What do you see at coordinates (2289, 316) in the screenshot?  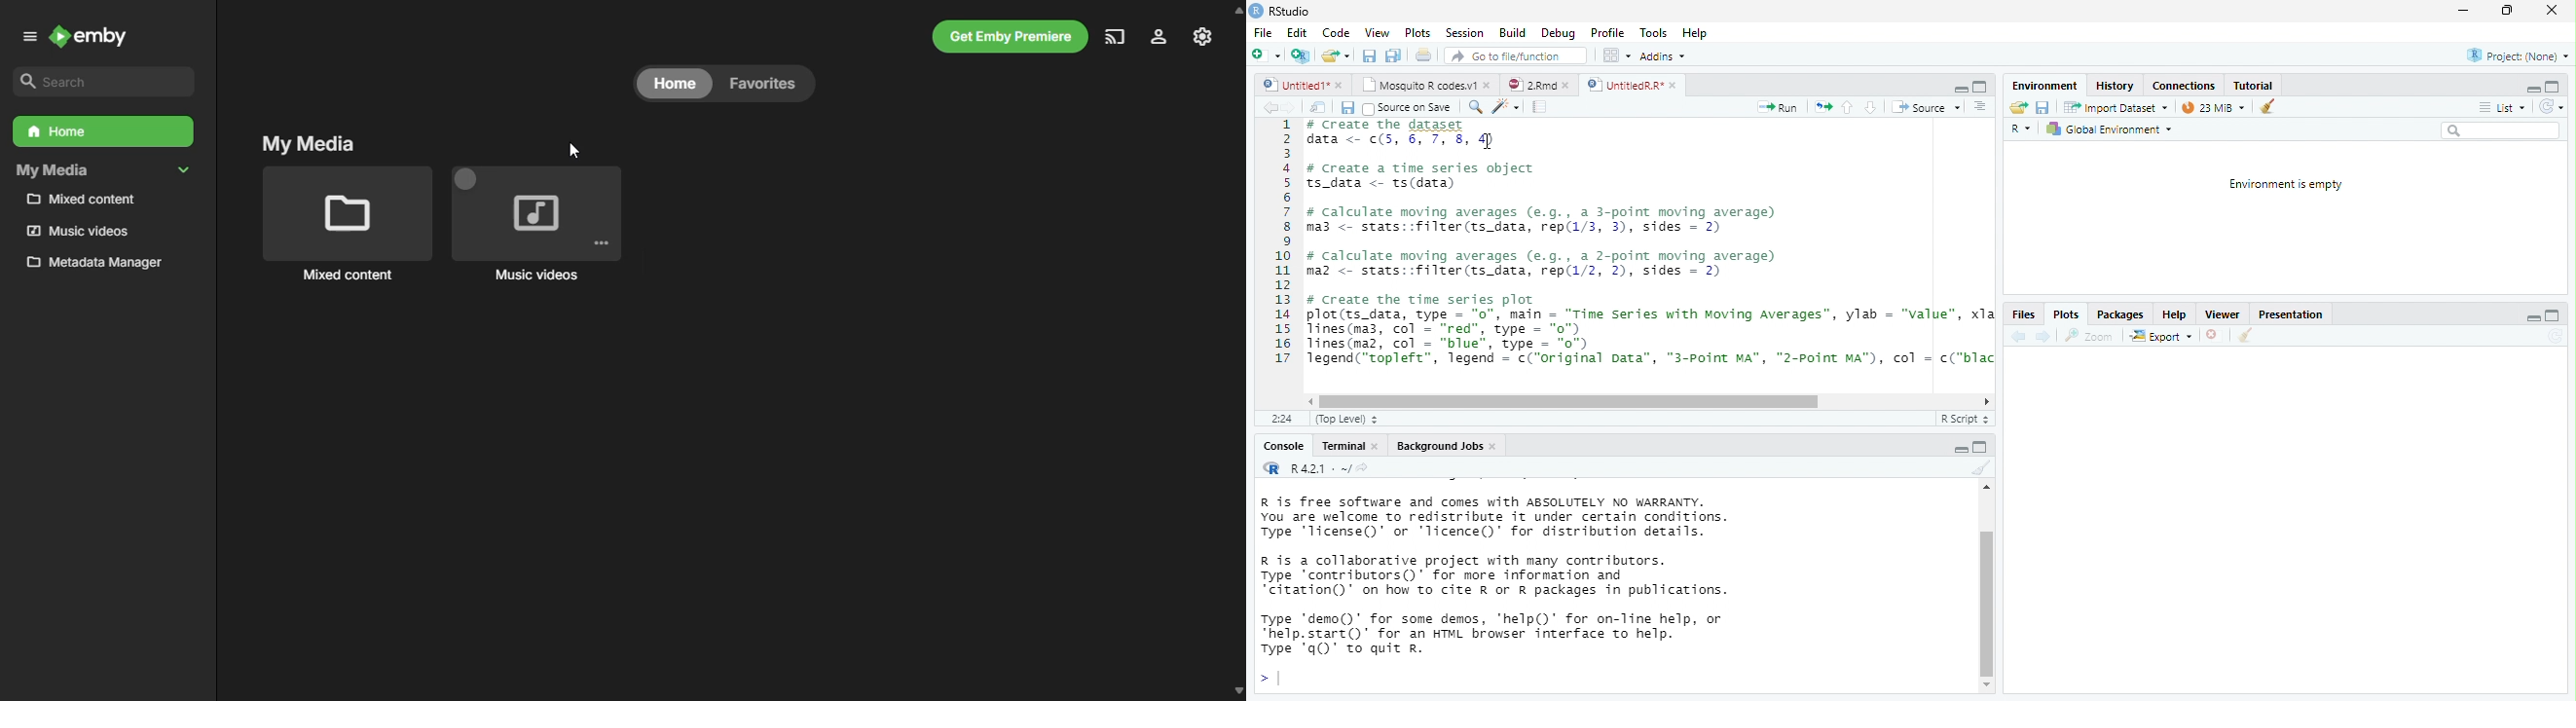 I see `Presentation` at bounding box center [2289, 316].